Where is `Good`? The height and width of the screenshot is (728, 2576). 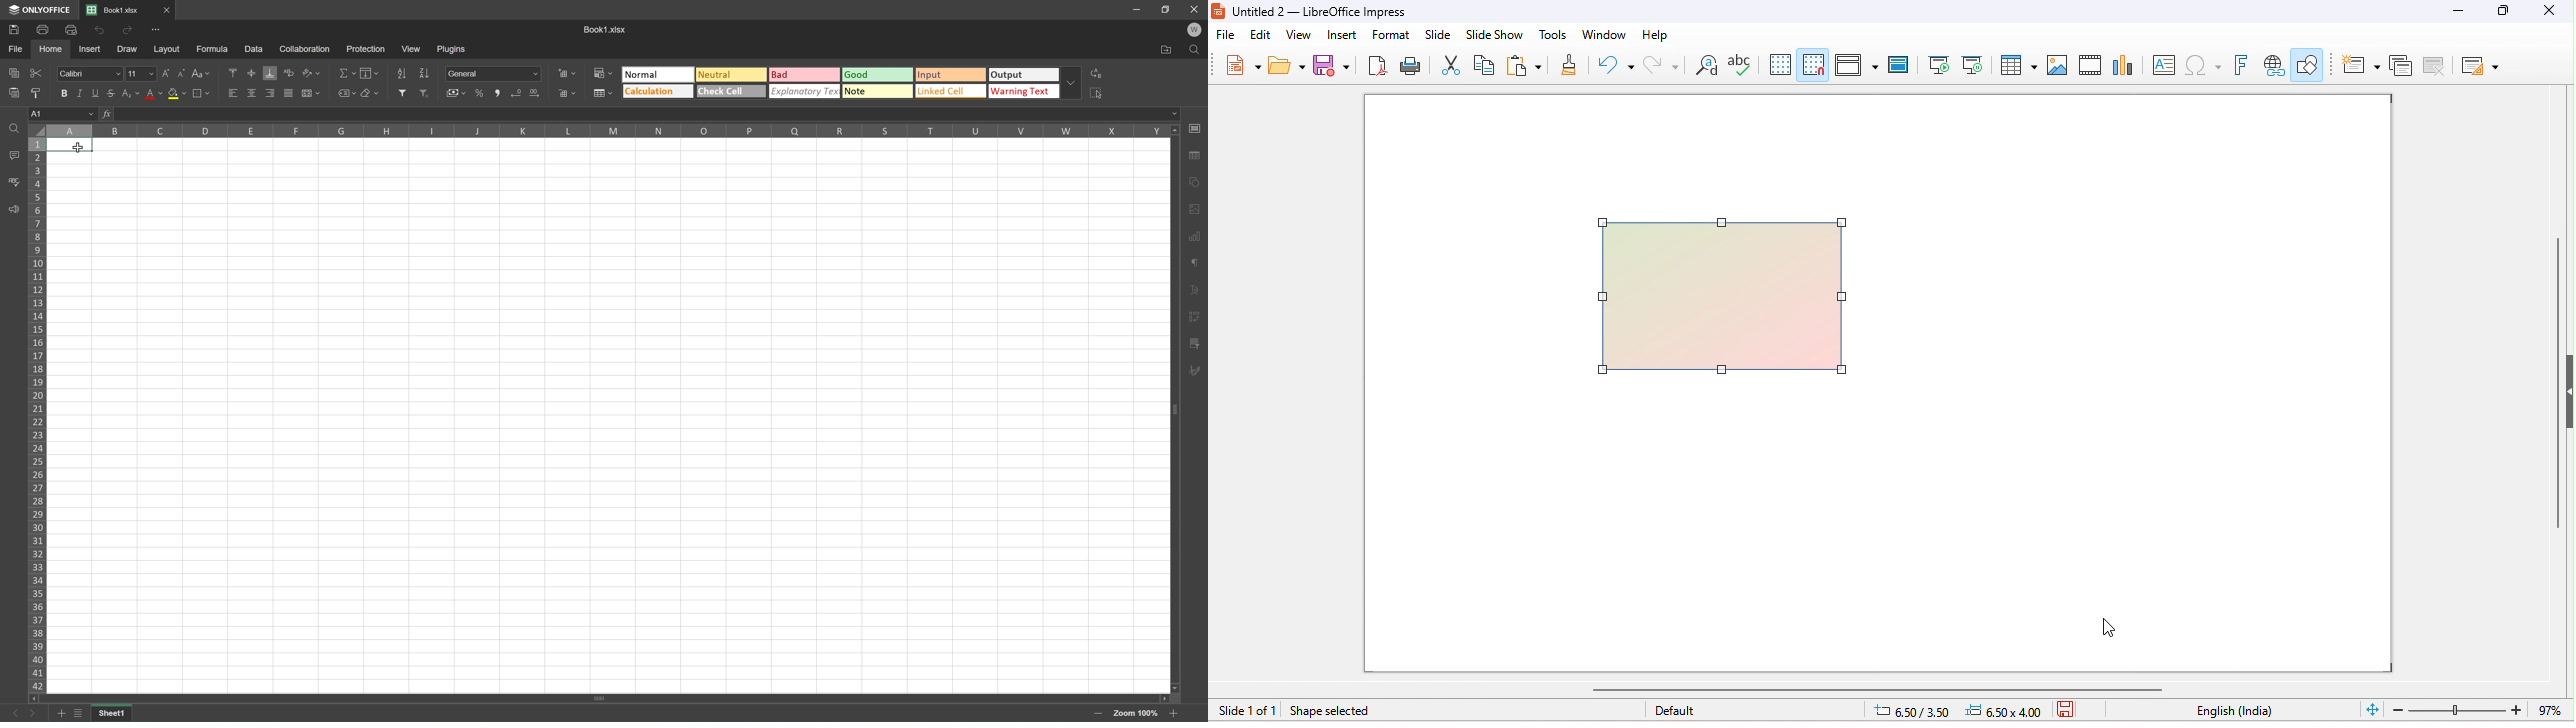 Good is located at coordinates (879, 74).